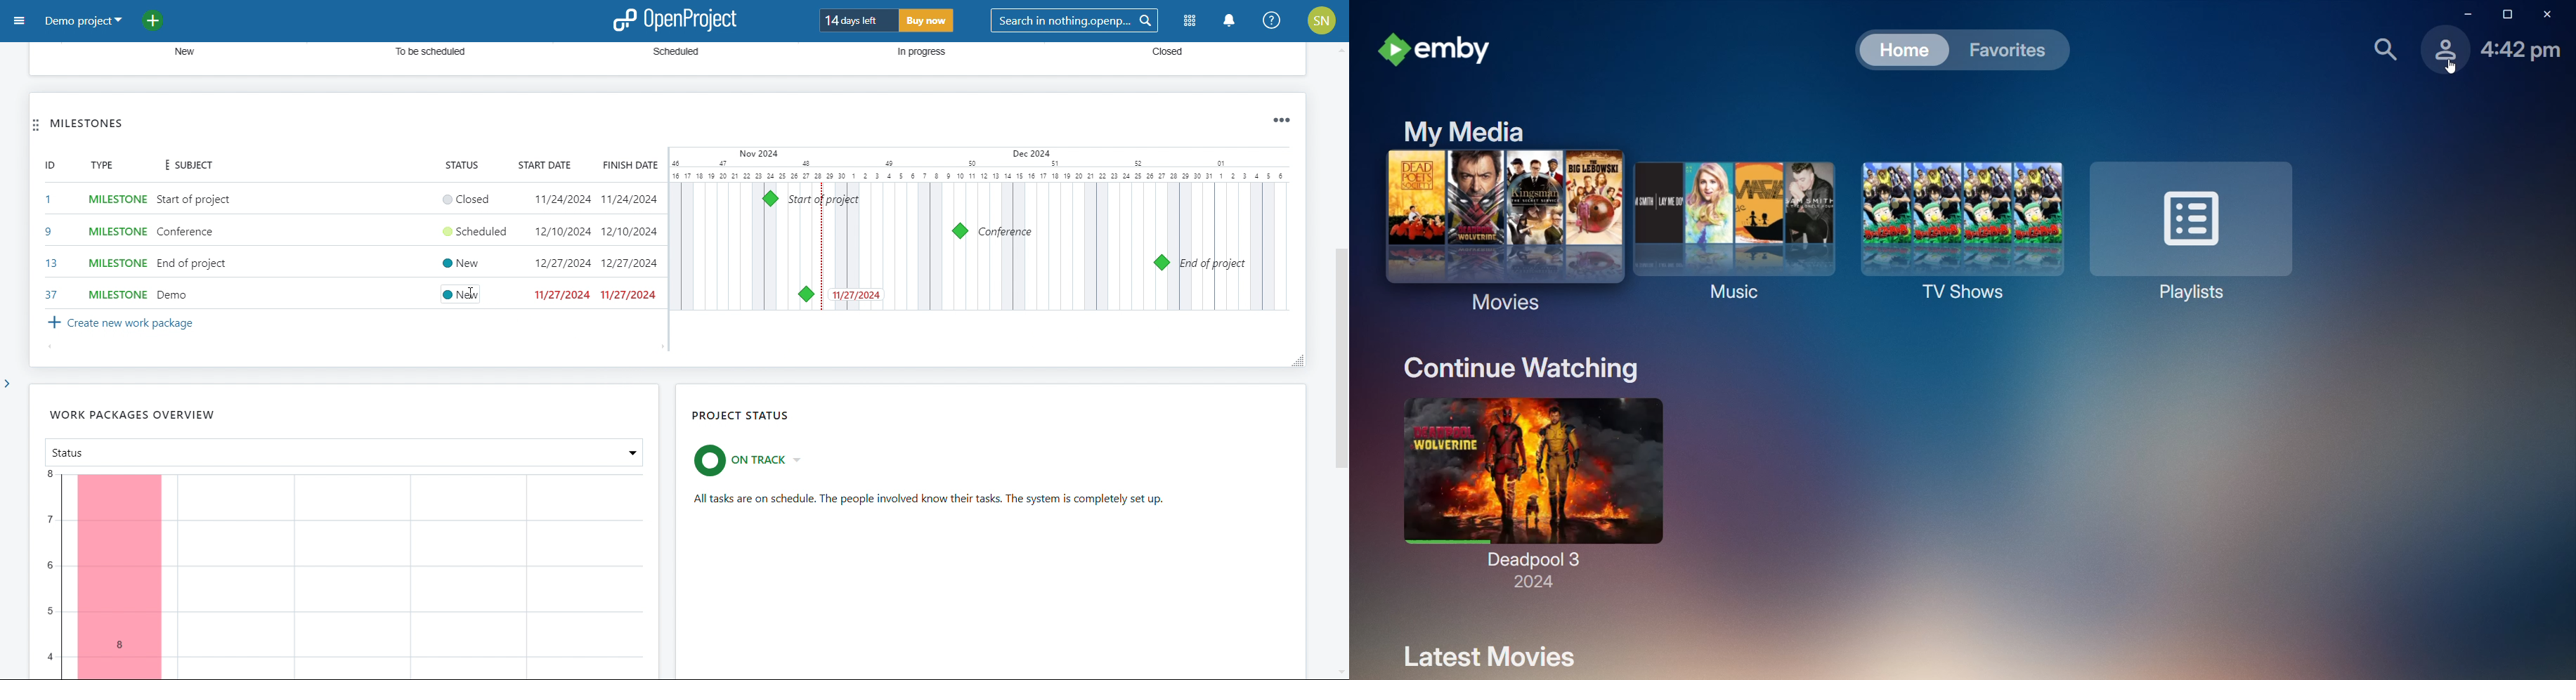  What do you see at coordinates (1341, 48) in the screenshot?
I see `scroll up` at bounding box center [1341, 48].